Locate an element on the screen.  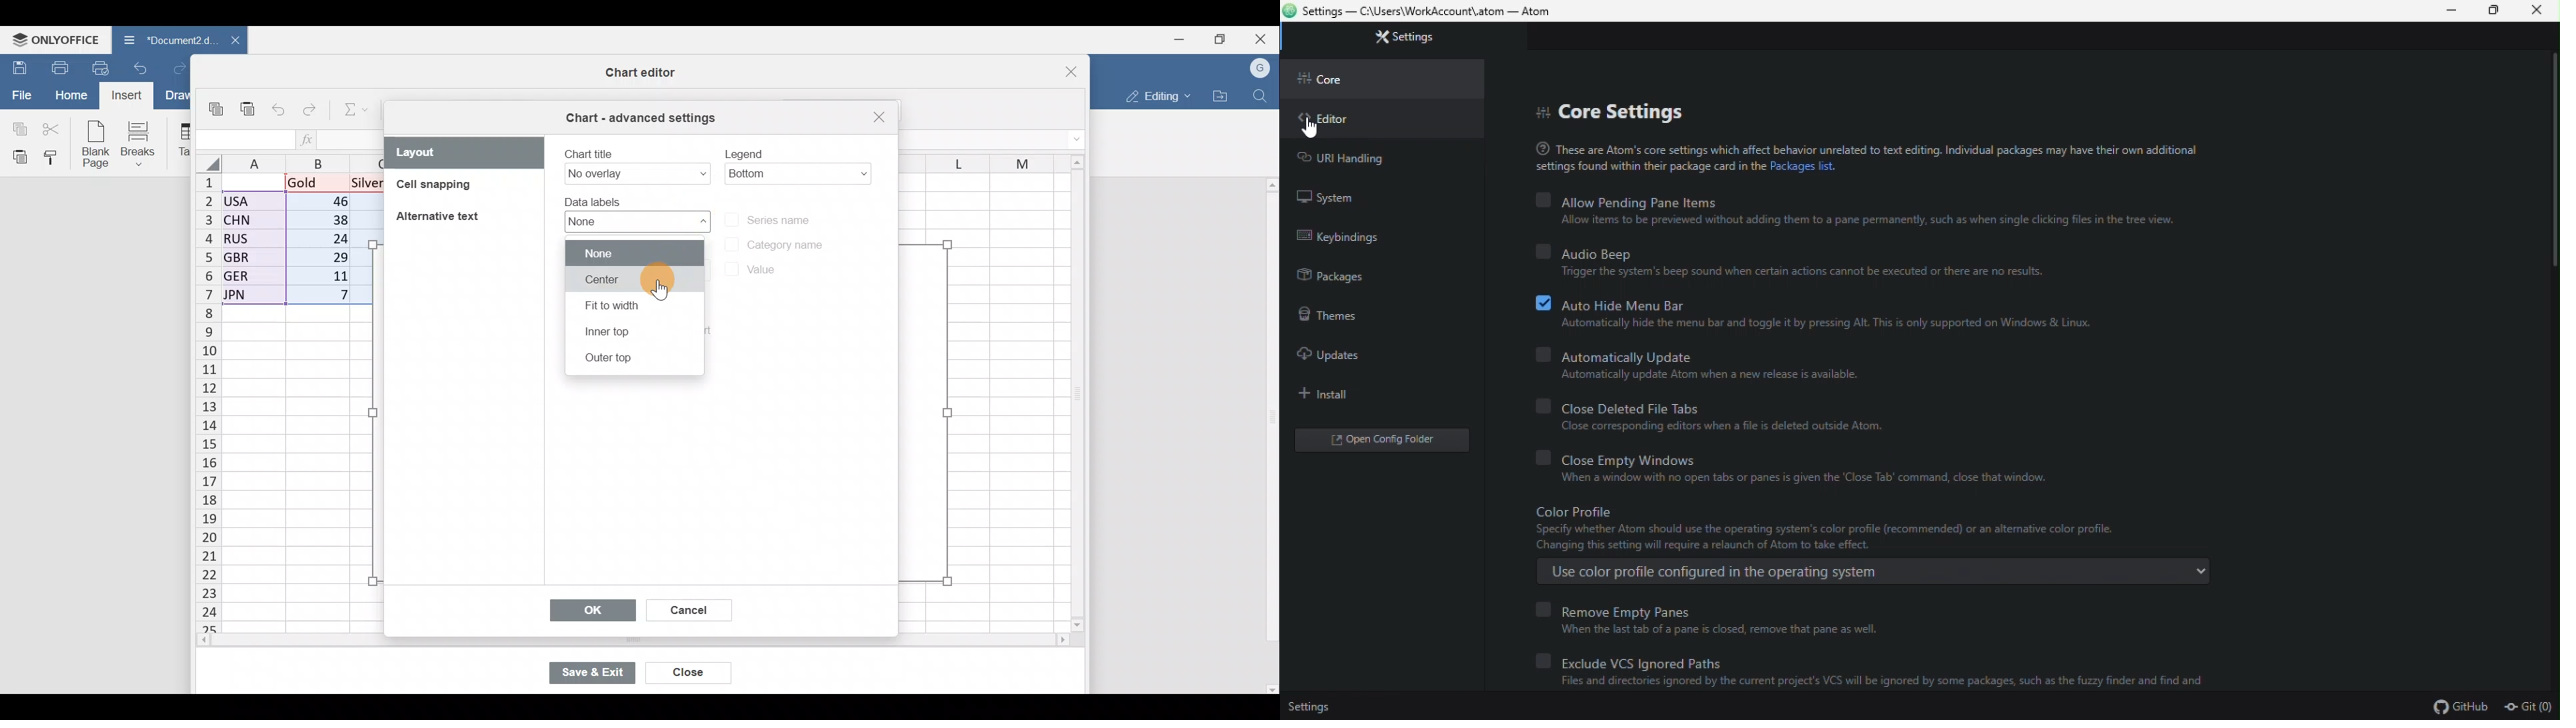
Scroll bar is located at coordinates (1071, 389).